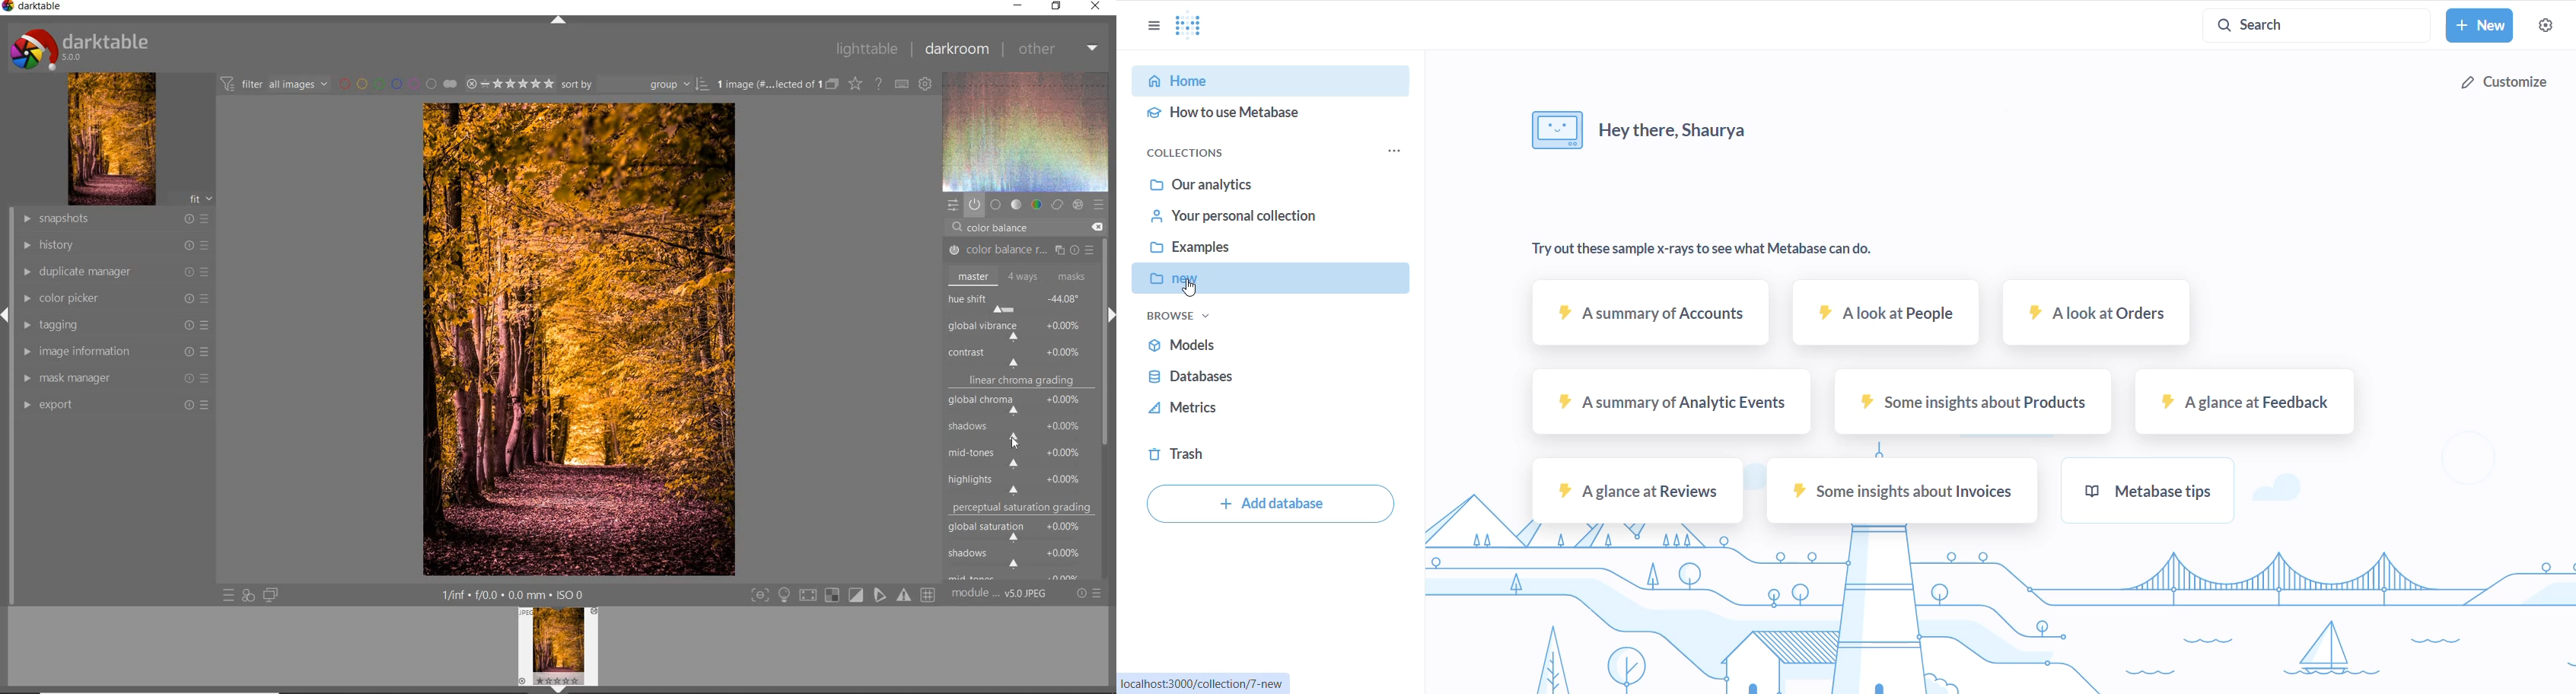  What do you see at coordinates (1019, 5) in the screenshot?
I see `minimize` at bounding box center [1019, 5].